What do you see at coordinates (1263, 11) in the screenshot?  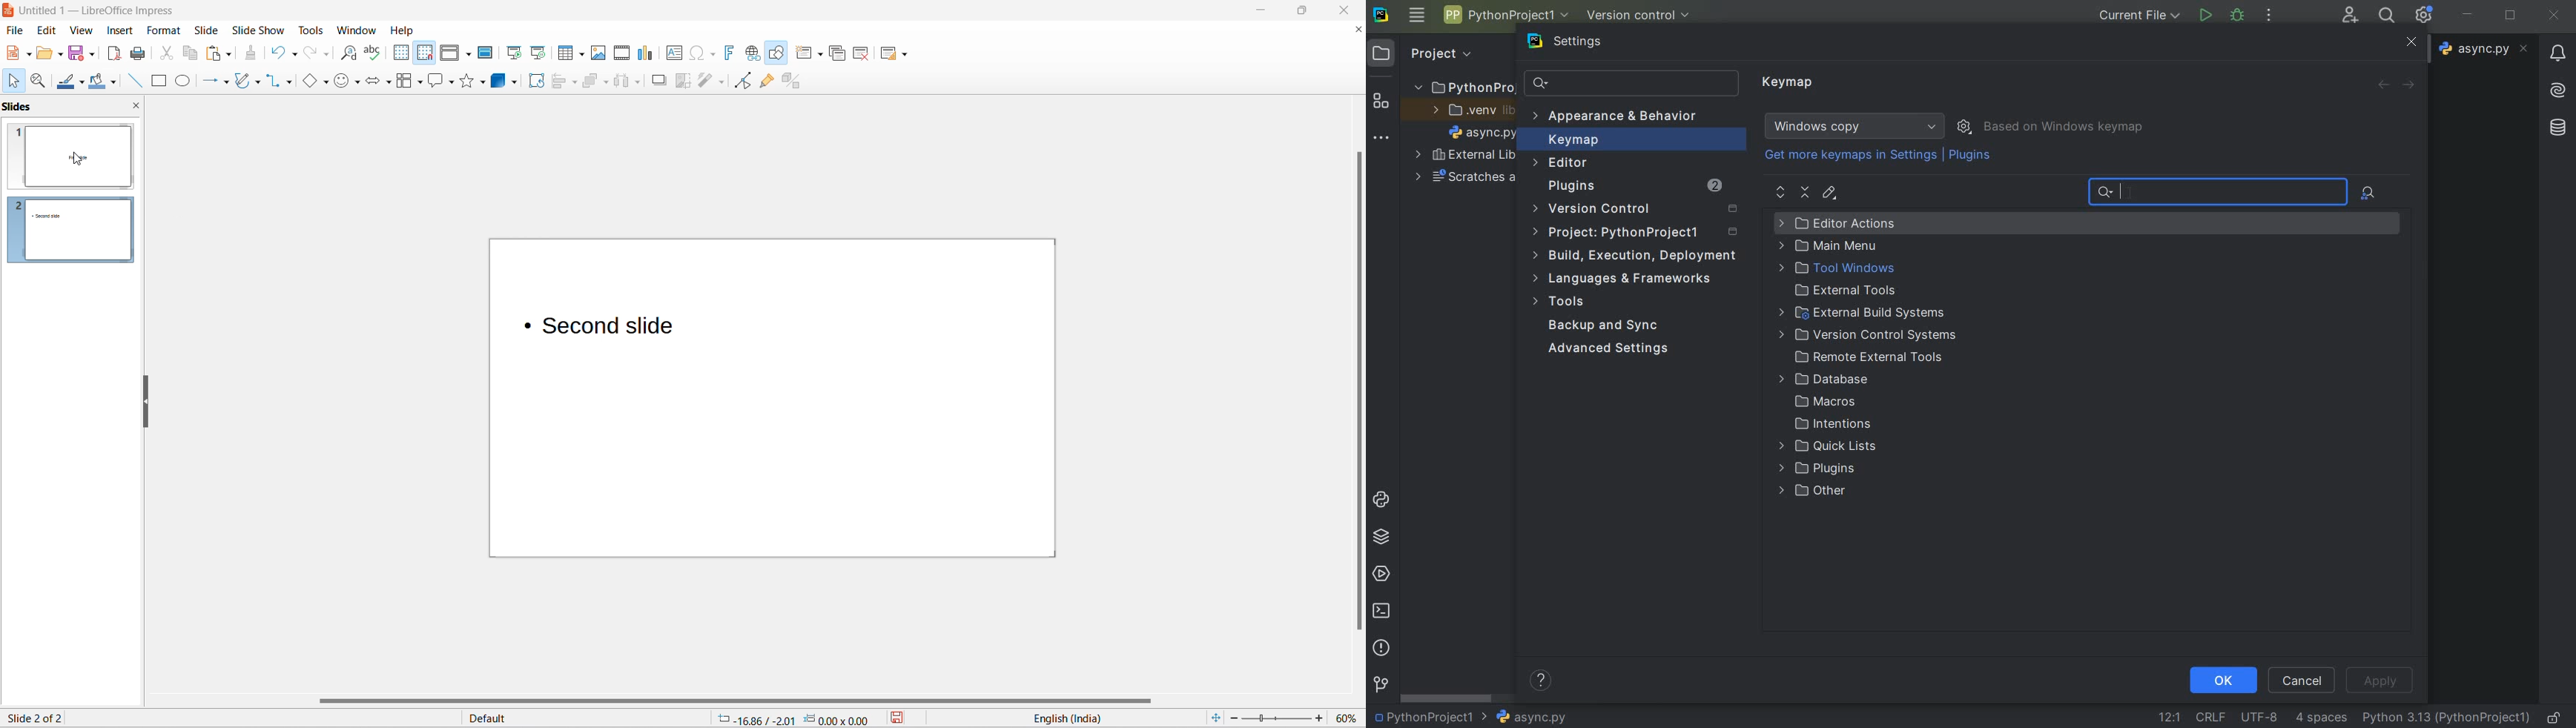 I see `minimize` at bounding box center [1263, 11].